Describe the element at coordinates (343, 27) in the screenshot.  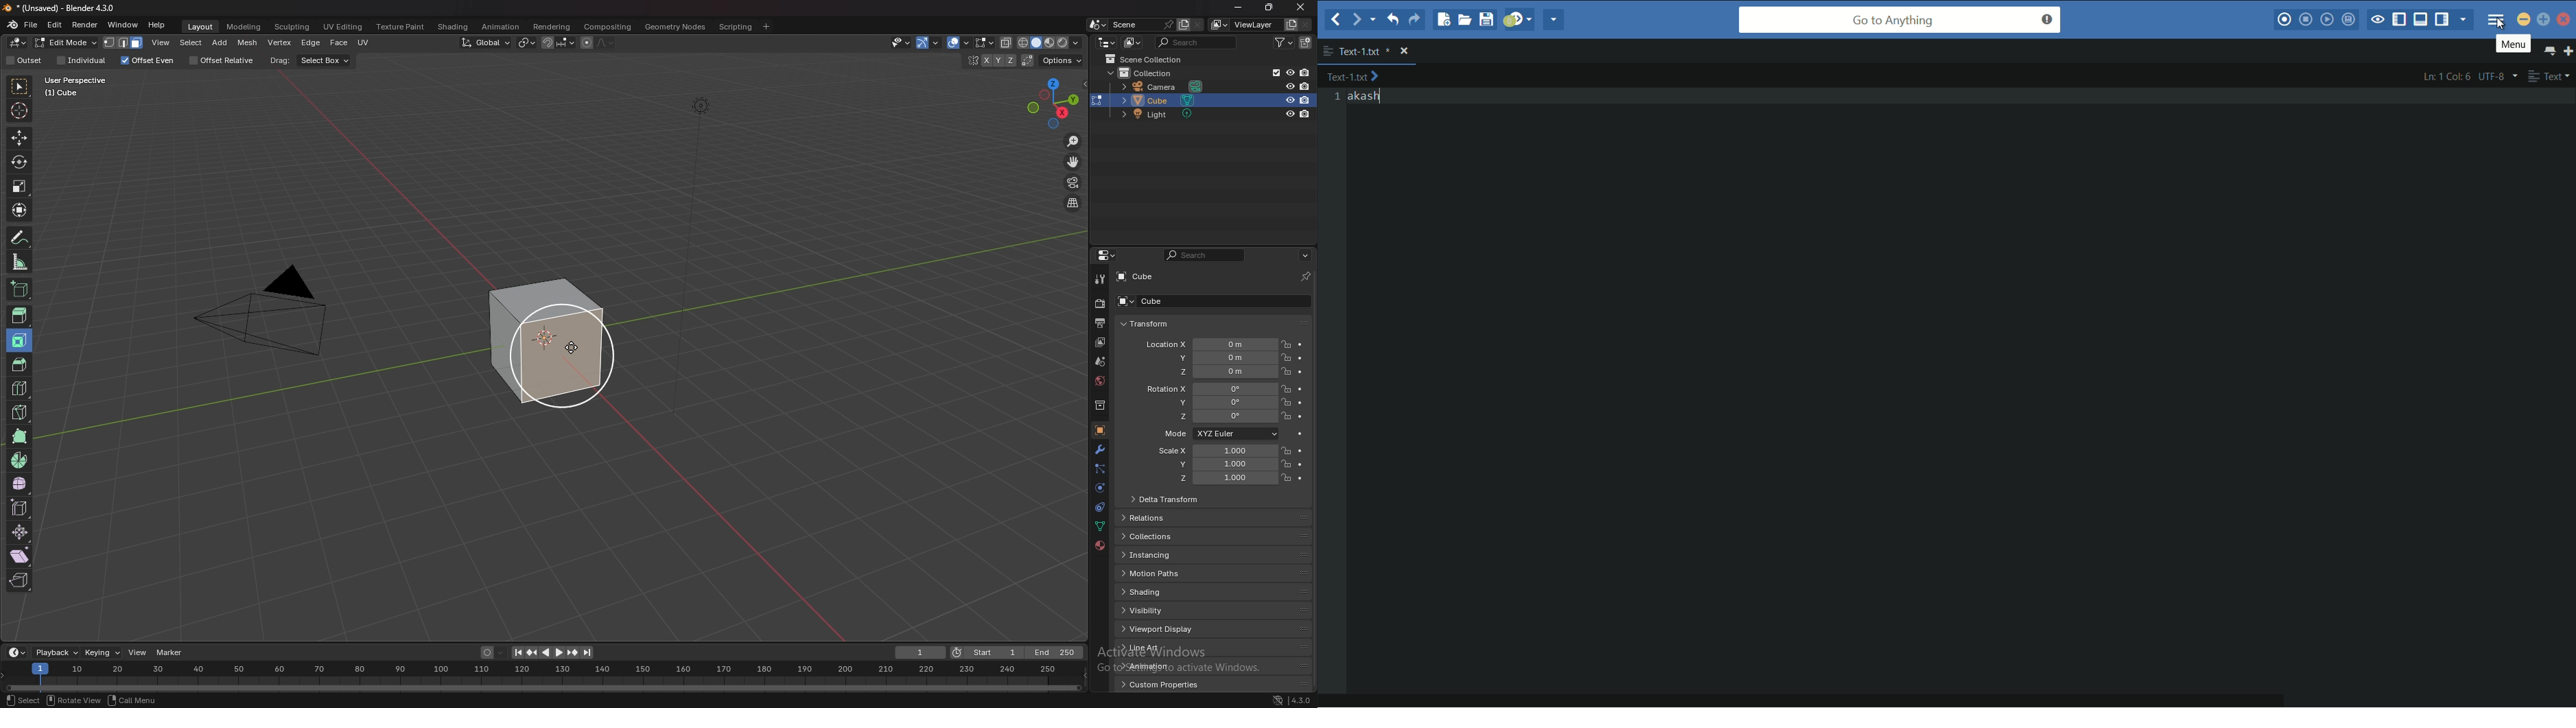
I see `uv editing` at that location.